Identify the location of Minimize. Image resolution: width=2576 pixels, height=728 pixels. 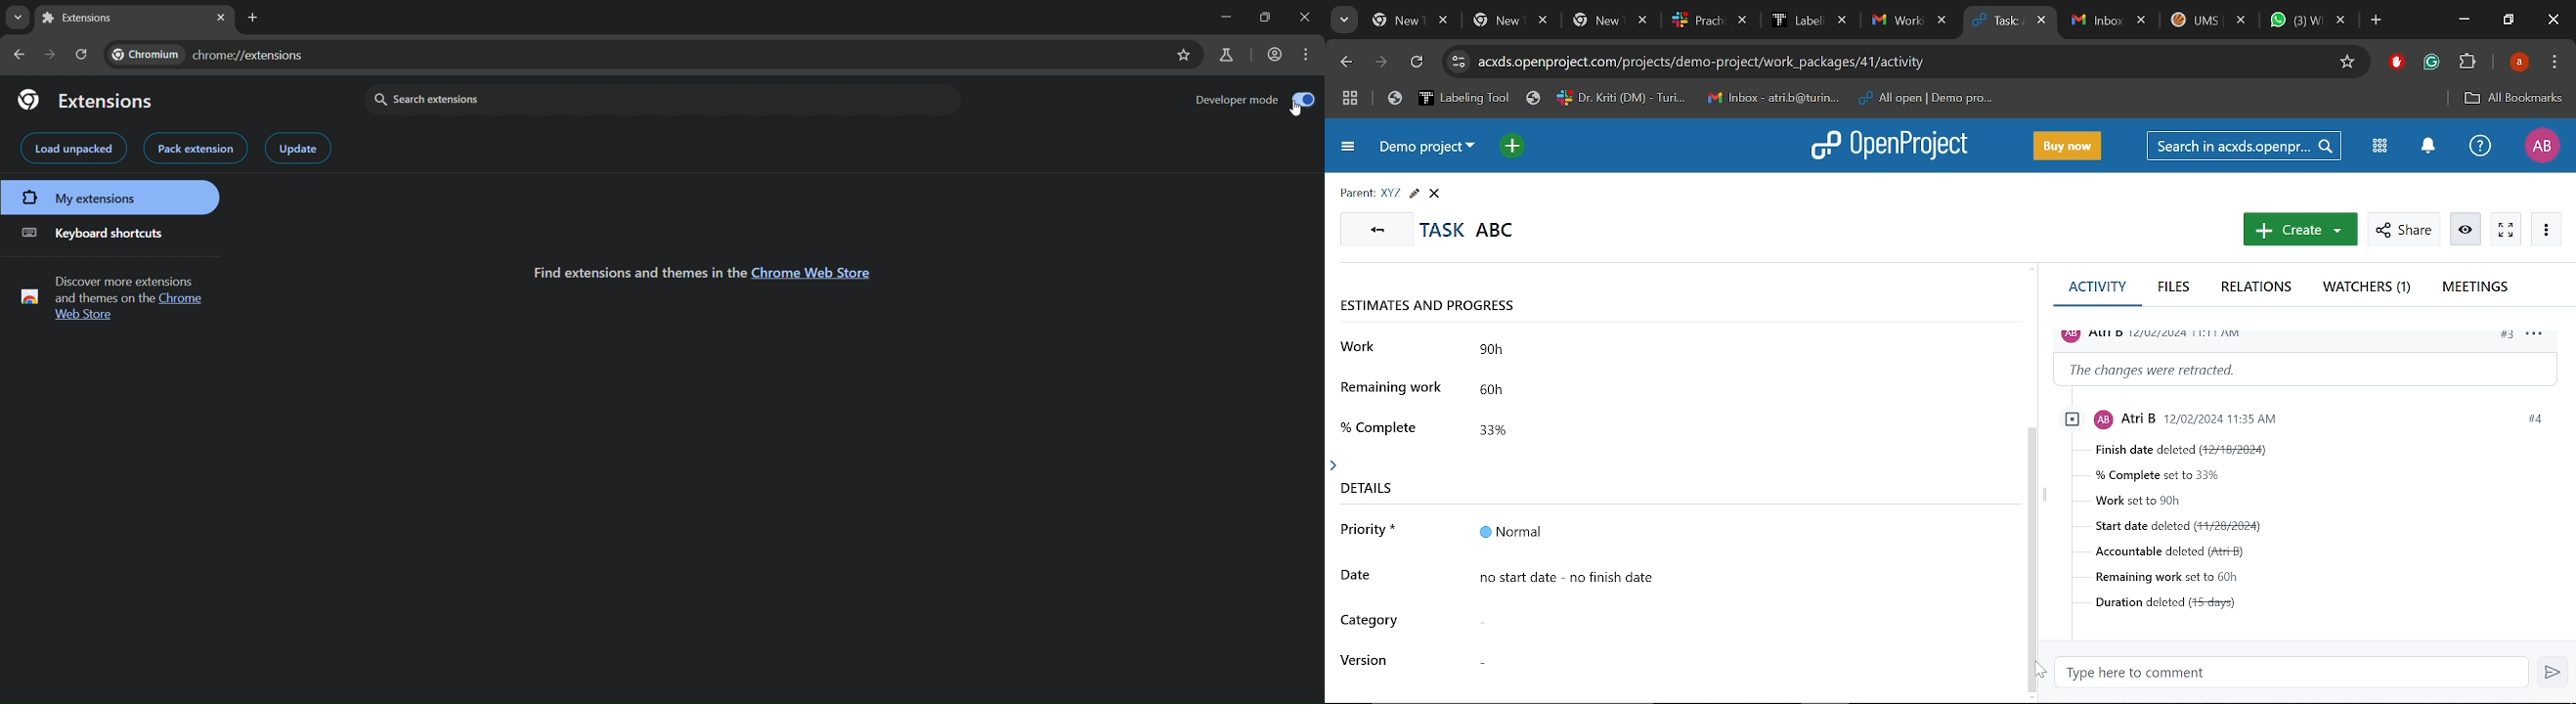
(2464, 19).